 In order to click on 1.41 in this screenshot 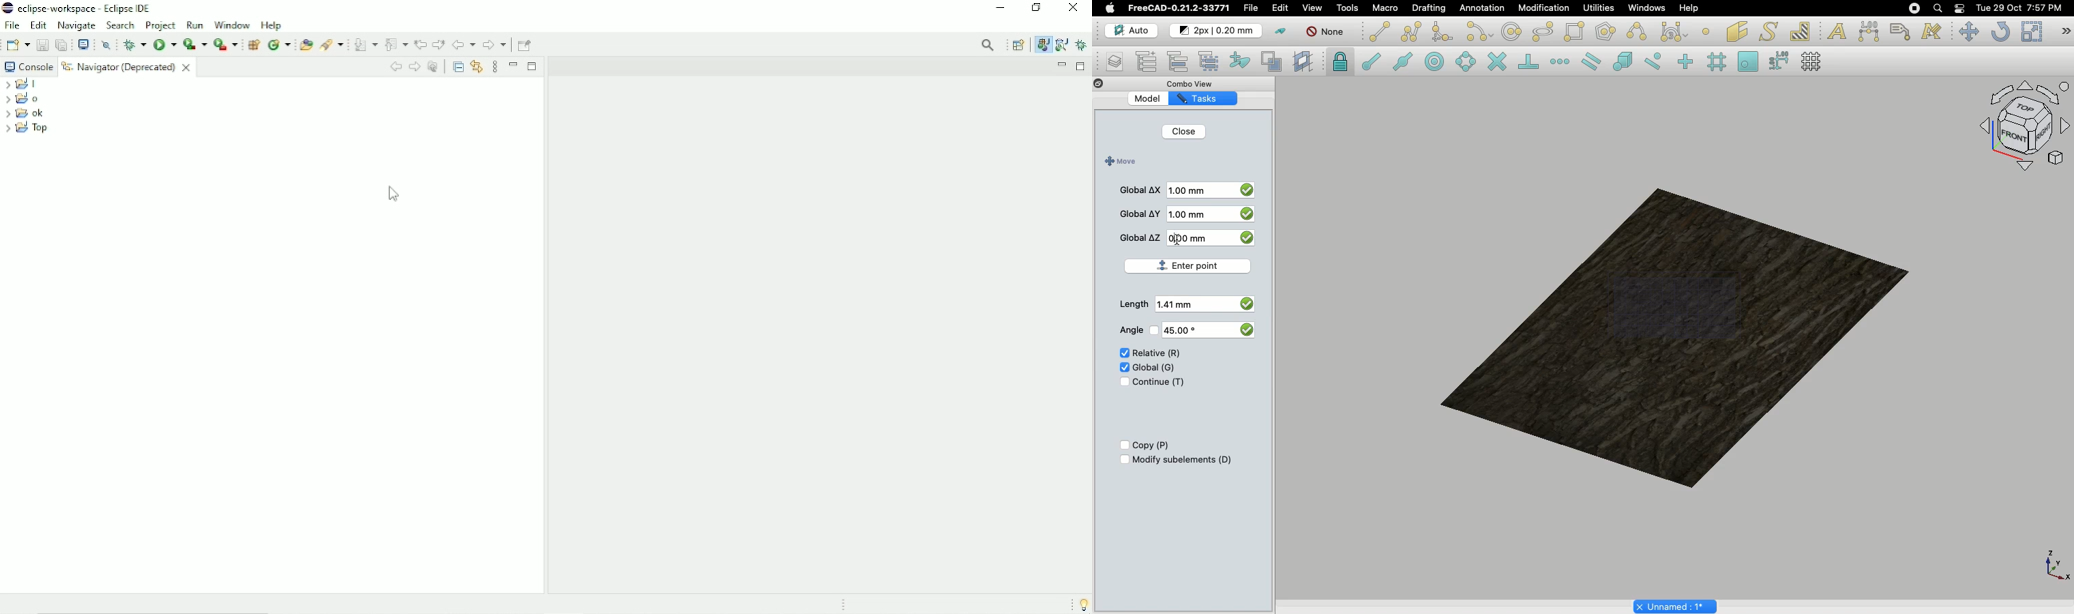, I will do `click(1177, 304)`.